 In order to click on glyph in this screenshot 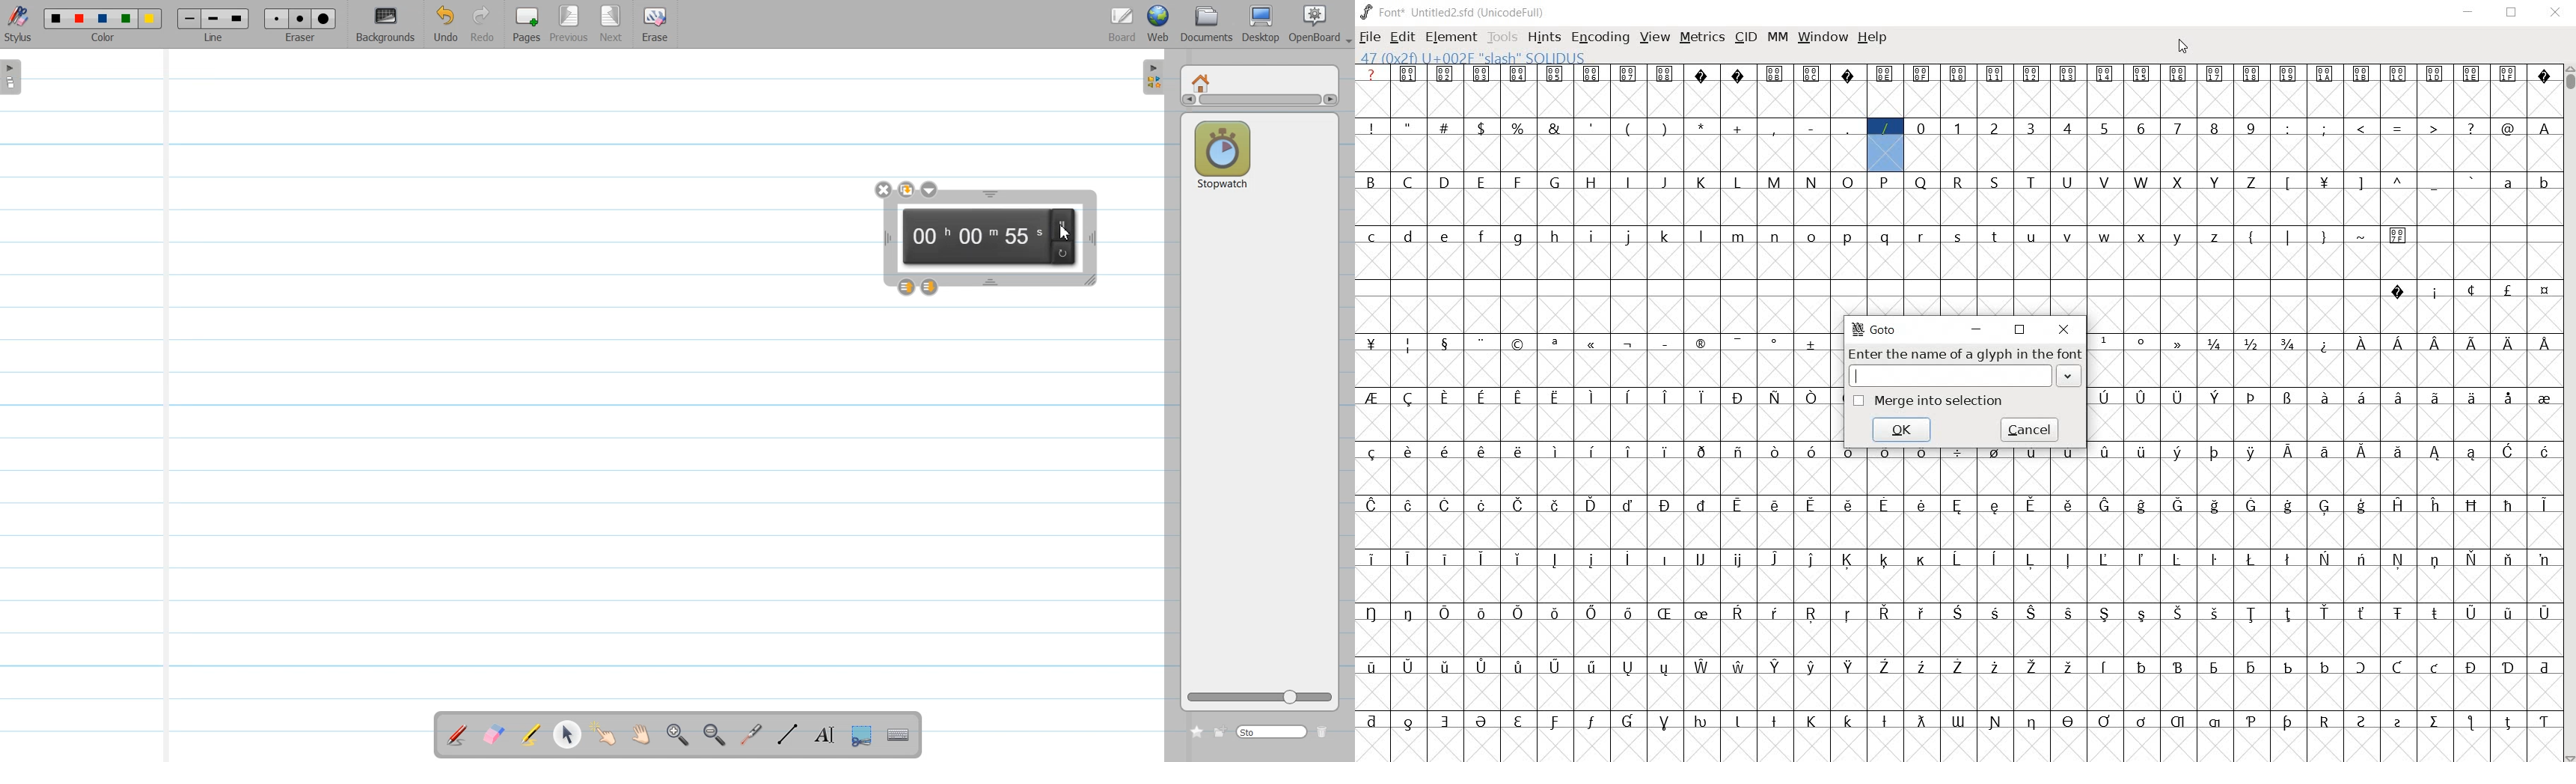, I will do `click(1777, 506)`.